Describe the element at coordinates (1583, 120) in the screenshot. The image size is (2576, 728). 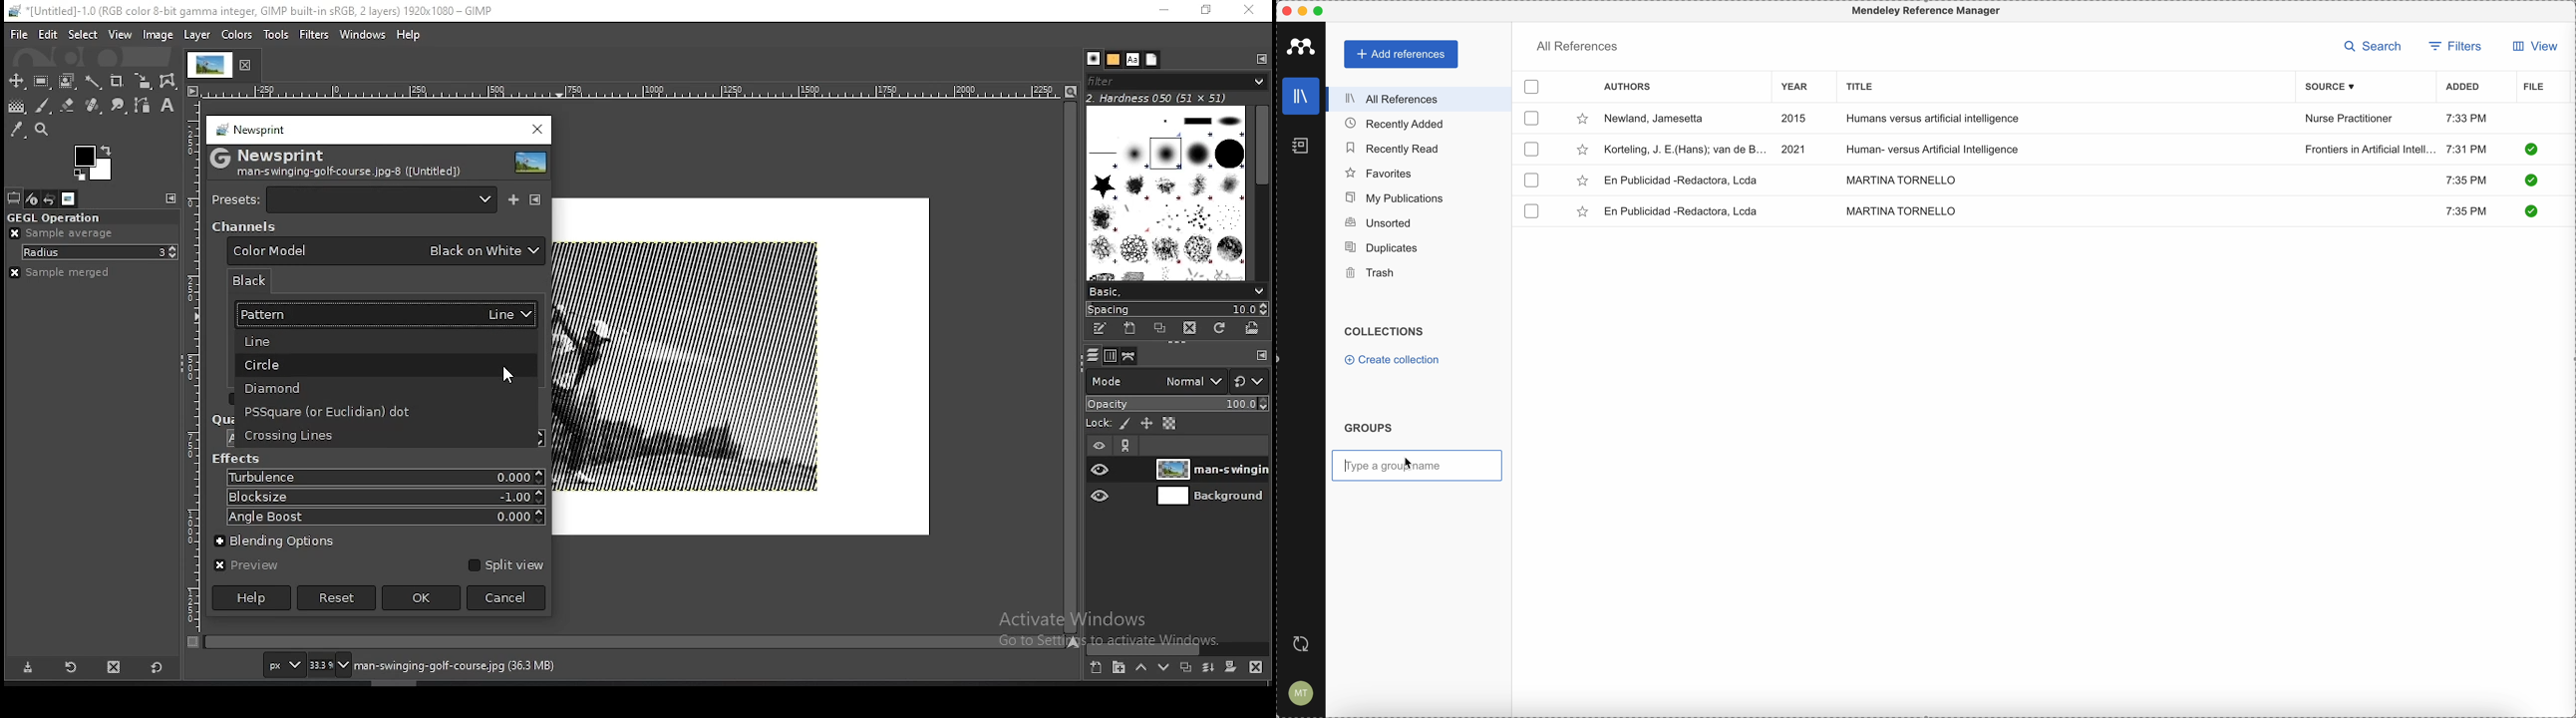
I see `favorite` at that location.